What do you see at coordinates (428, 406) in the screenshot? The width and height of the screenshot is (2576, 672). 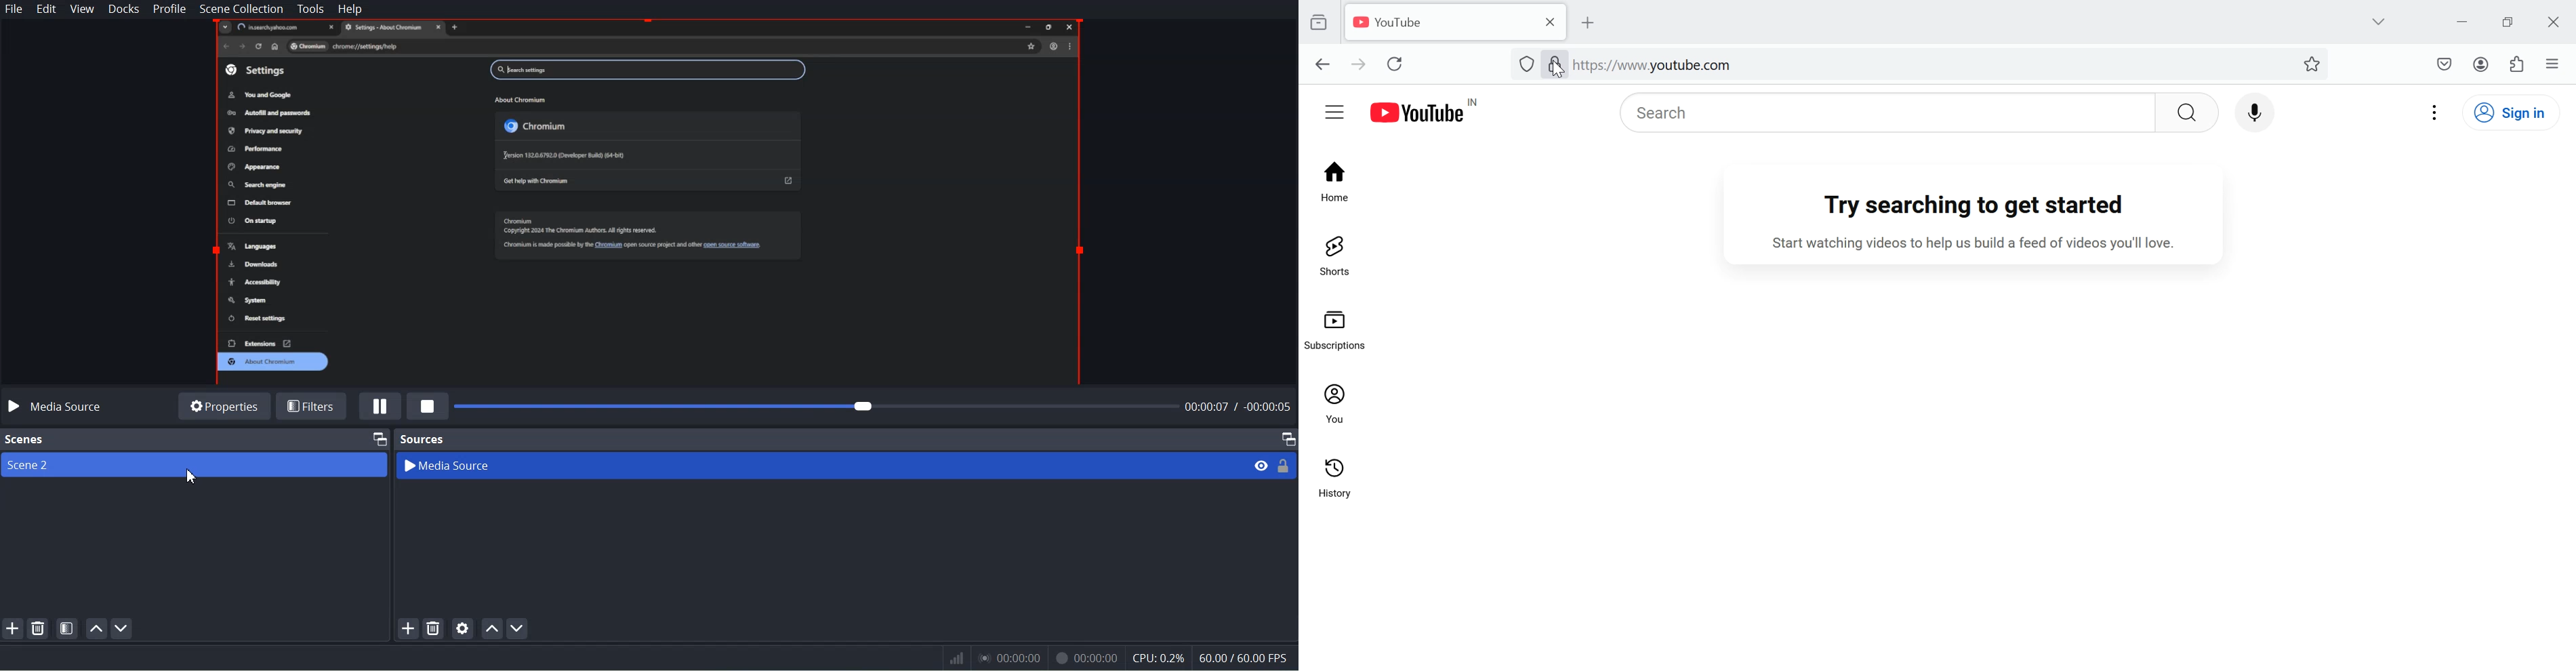 I see `Stop Media` at bounding box center [428, 406].